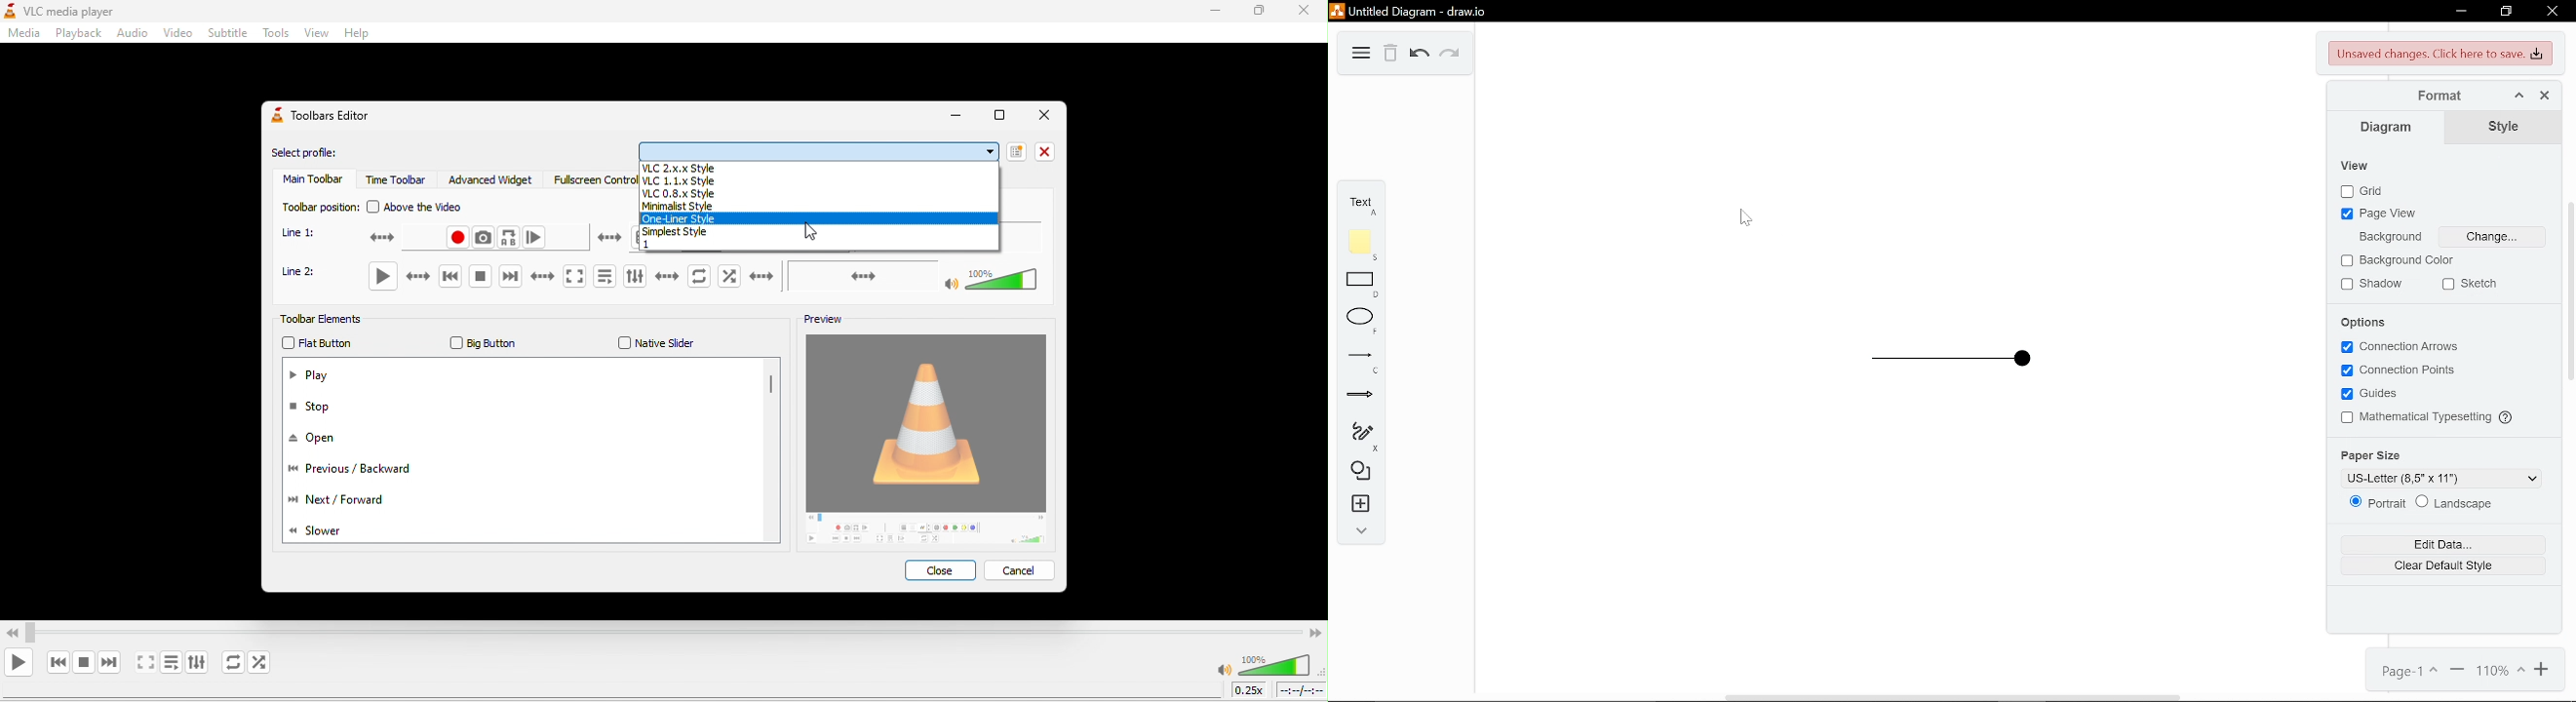 This screenshot has width=2576, height=728. I want to click on close, so click(1050, 151).